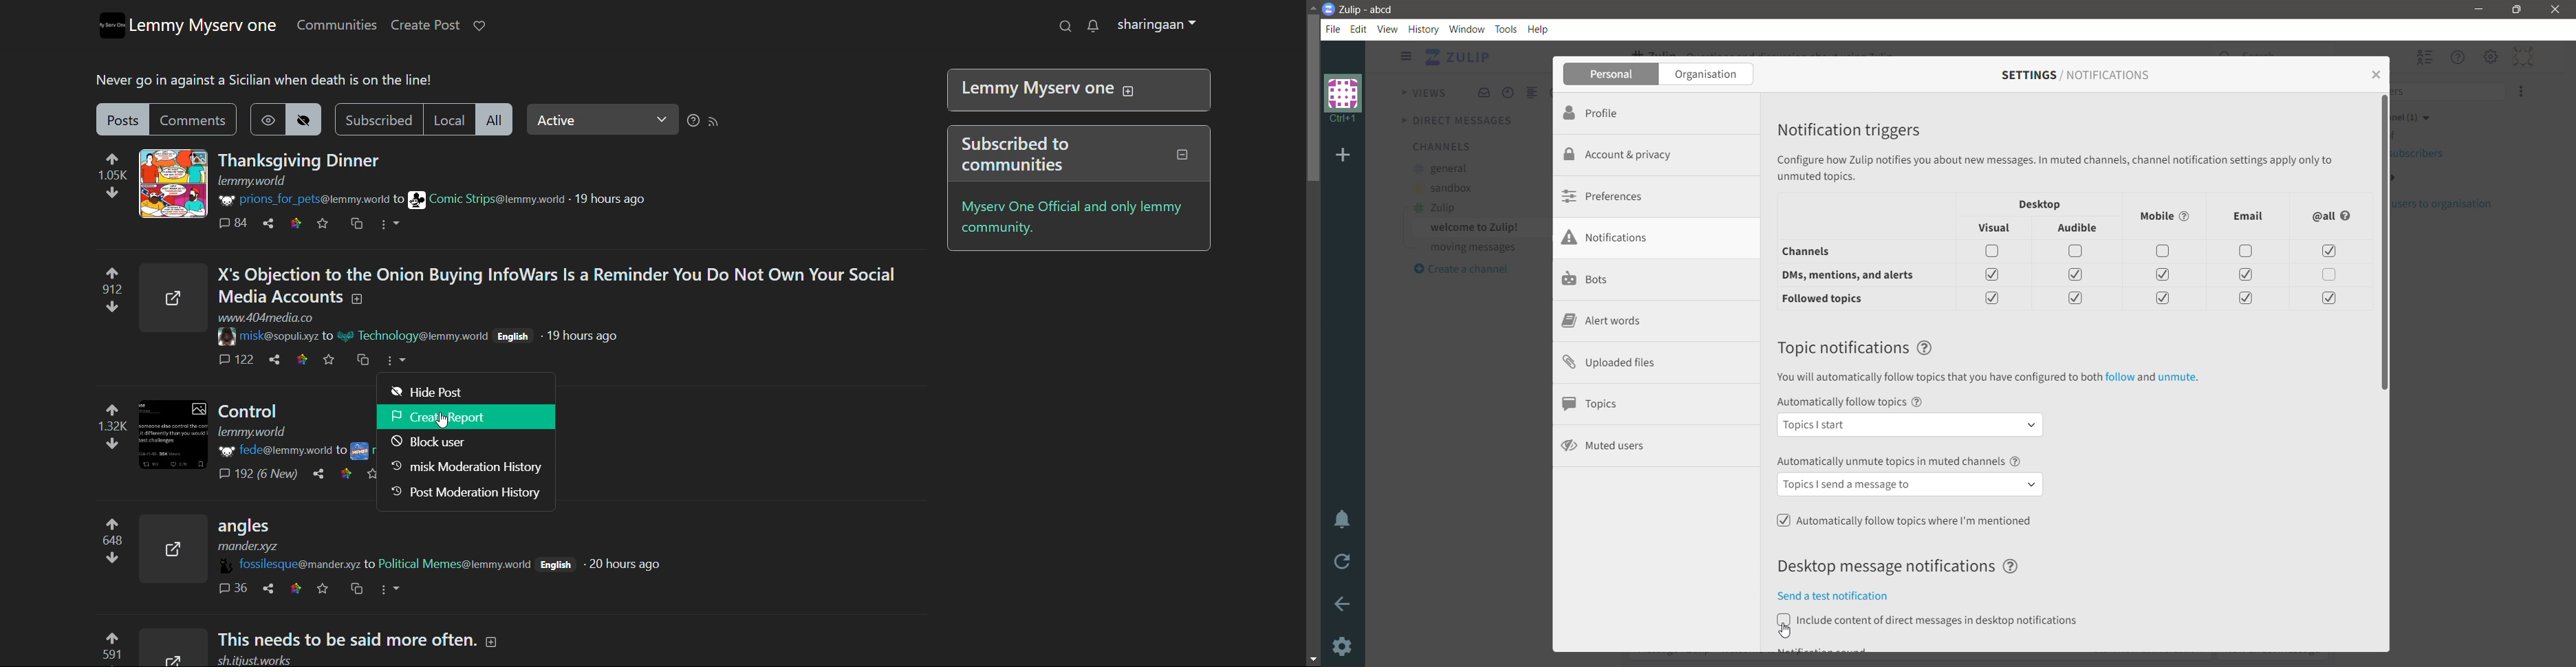 This screenshot has height=672, width=2576. What do you see at coordinates (556, 287) in the screenshot?
I see `Post on "X's Objection to the Onion Buying InfoWars Is a Reminder You Do Not Own Your SocialMedia Accounts"` at bounding box center [556, 287].